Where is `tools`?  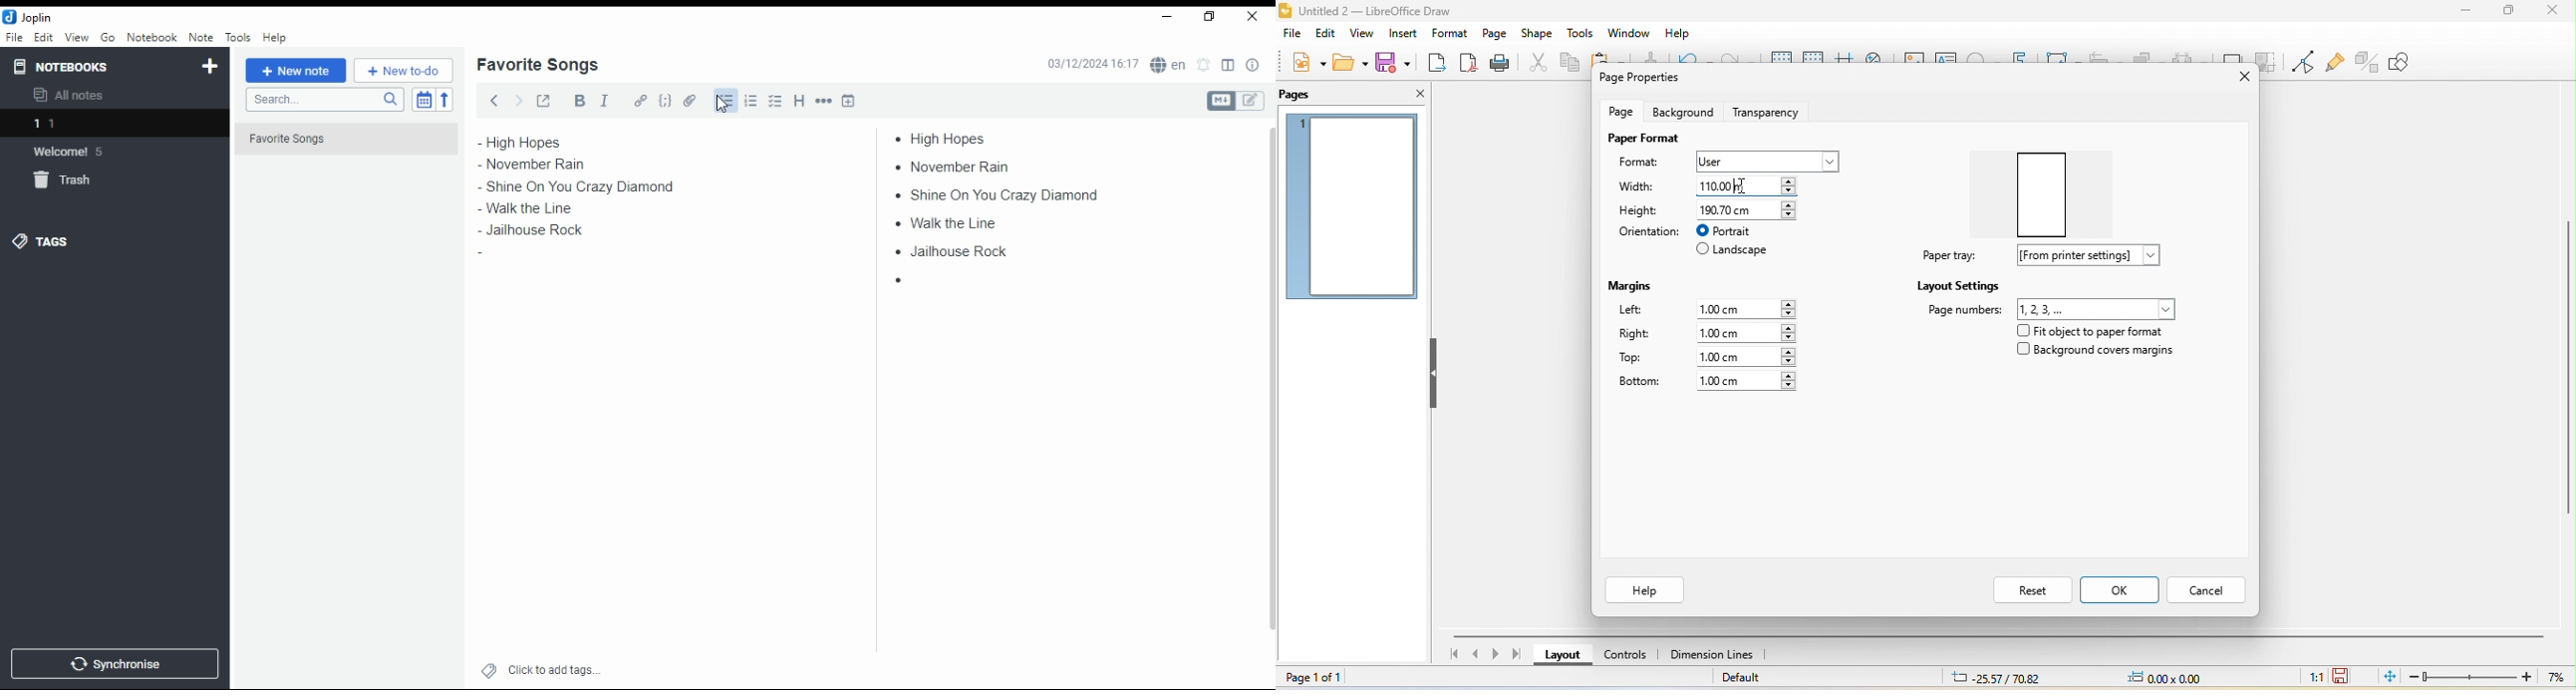 tools is located at coordinates (239, 38).